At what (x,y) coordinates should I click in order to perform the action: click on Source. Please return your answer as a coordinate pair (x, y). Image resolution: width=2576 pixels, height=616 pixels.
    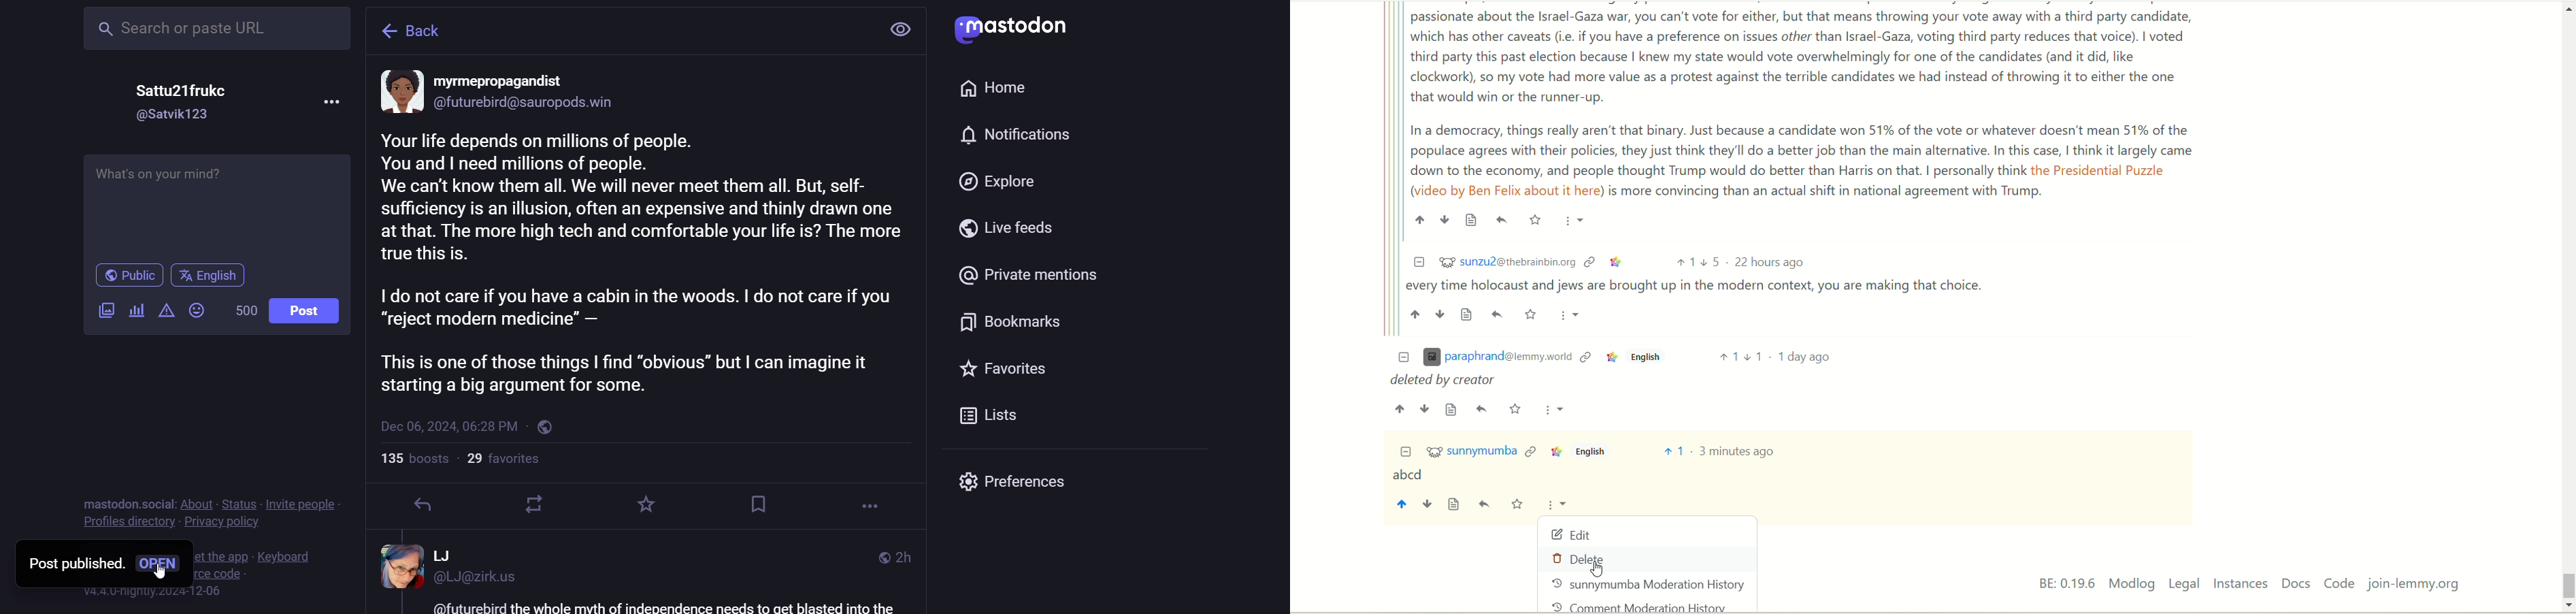
    Looking at the image, I should click on (1472, 220).